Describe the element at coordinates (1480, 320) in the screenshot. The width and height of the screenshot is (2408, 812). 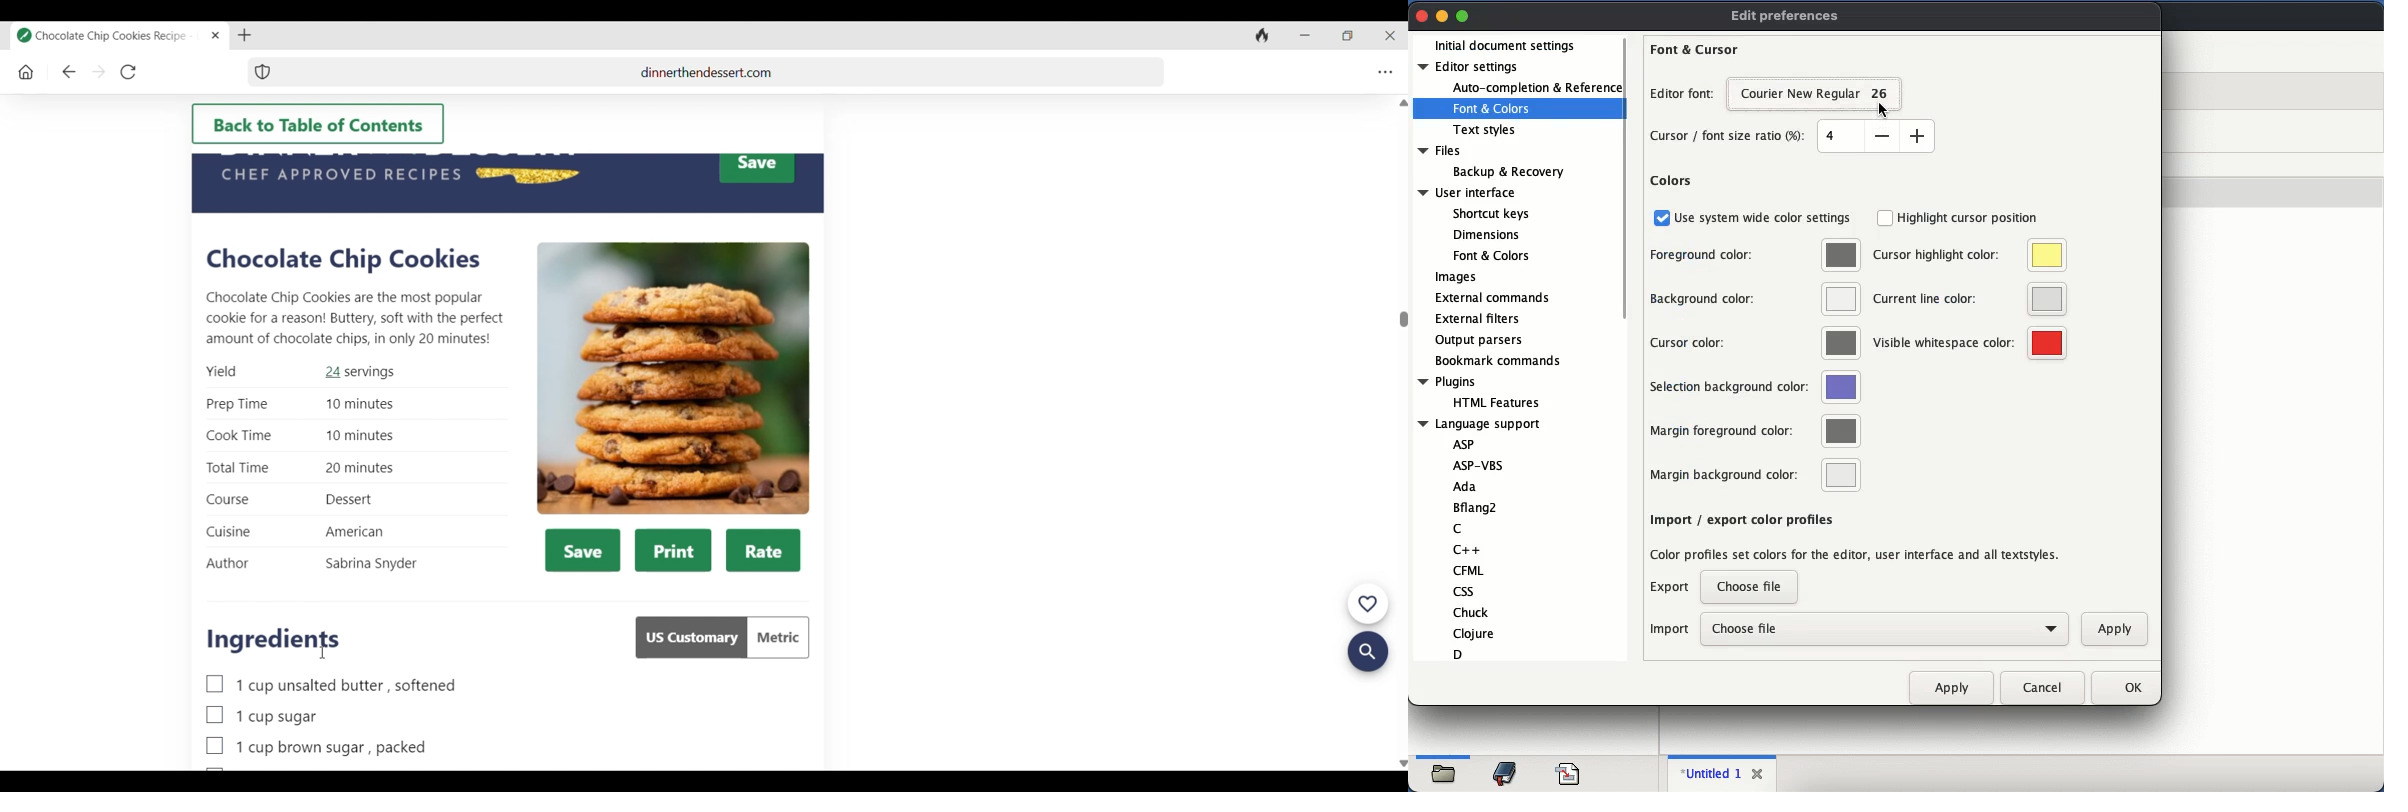
I see `external filters` at that location.